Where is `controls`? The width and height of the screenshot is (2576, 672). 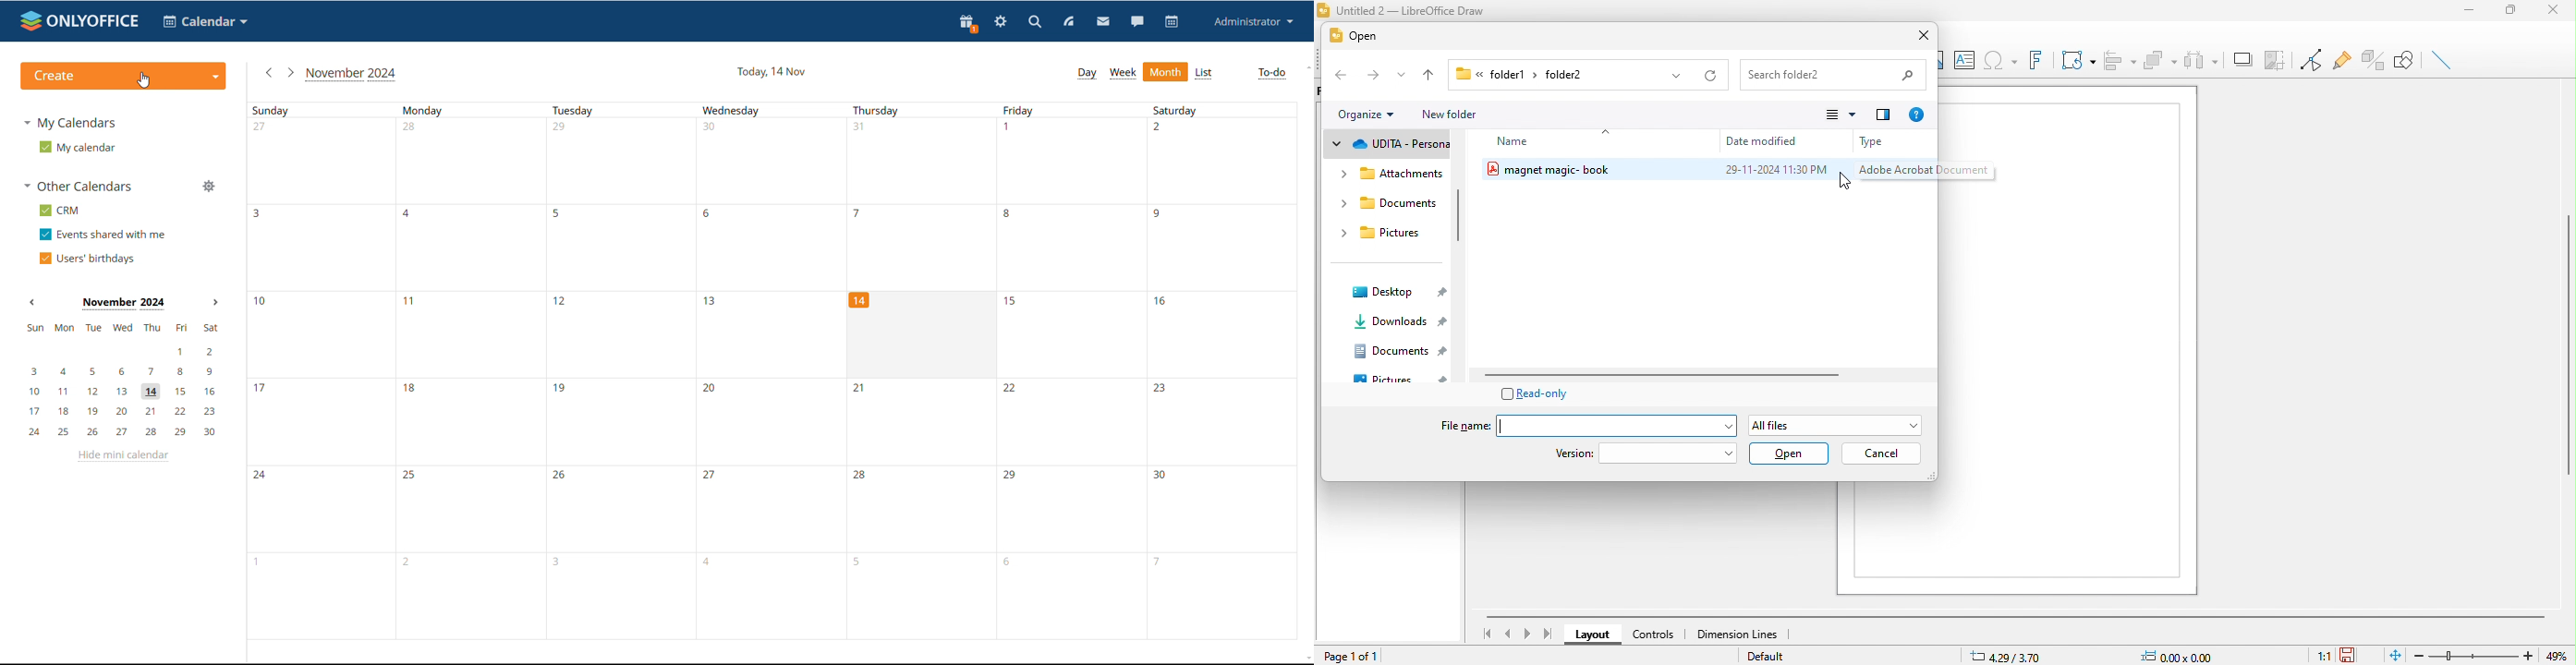 controls is located at coordinates (1654, 636).